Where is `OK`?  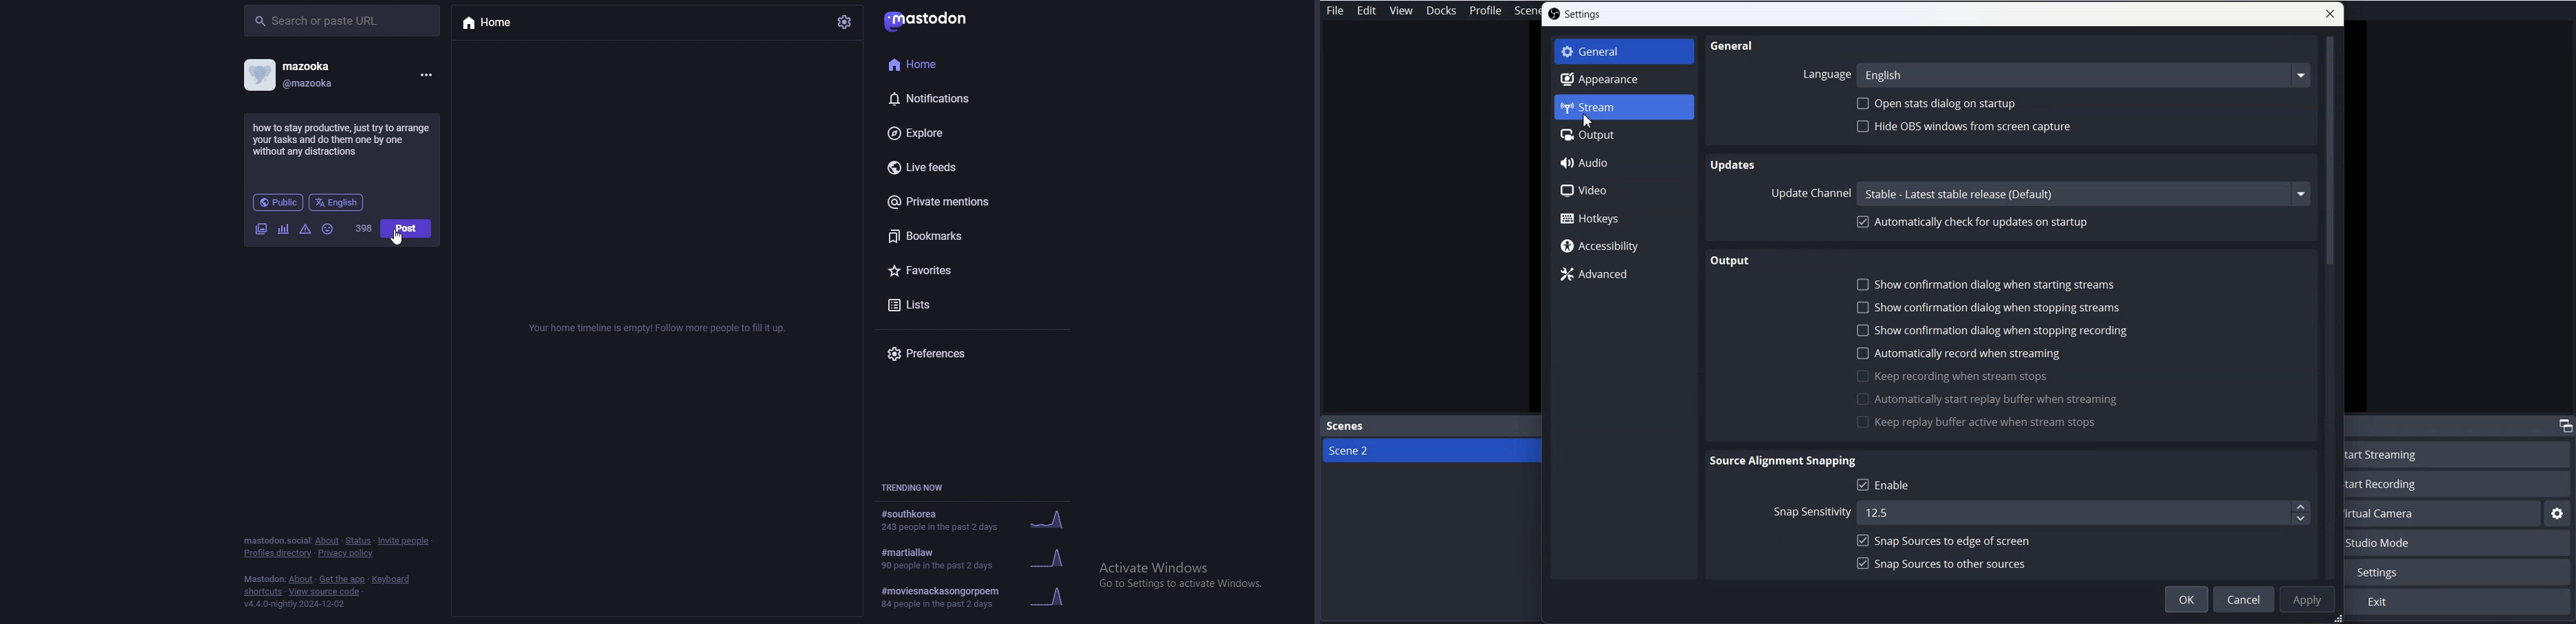
OK is located at coordinates (2186, 599).